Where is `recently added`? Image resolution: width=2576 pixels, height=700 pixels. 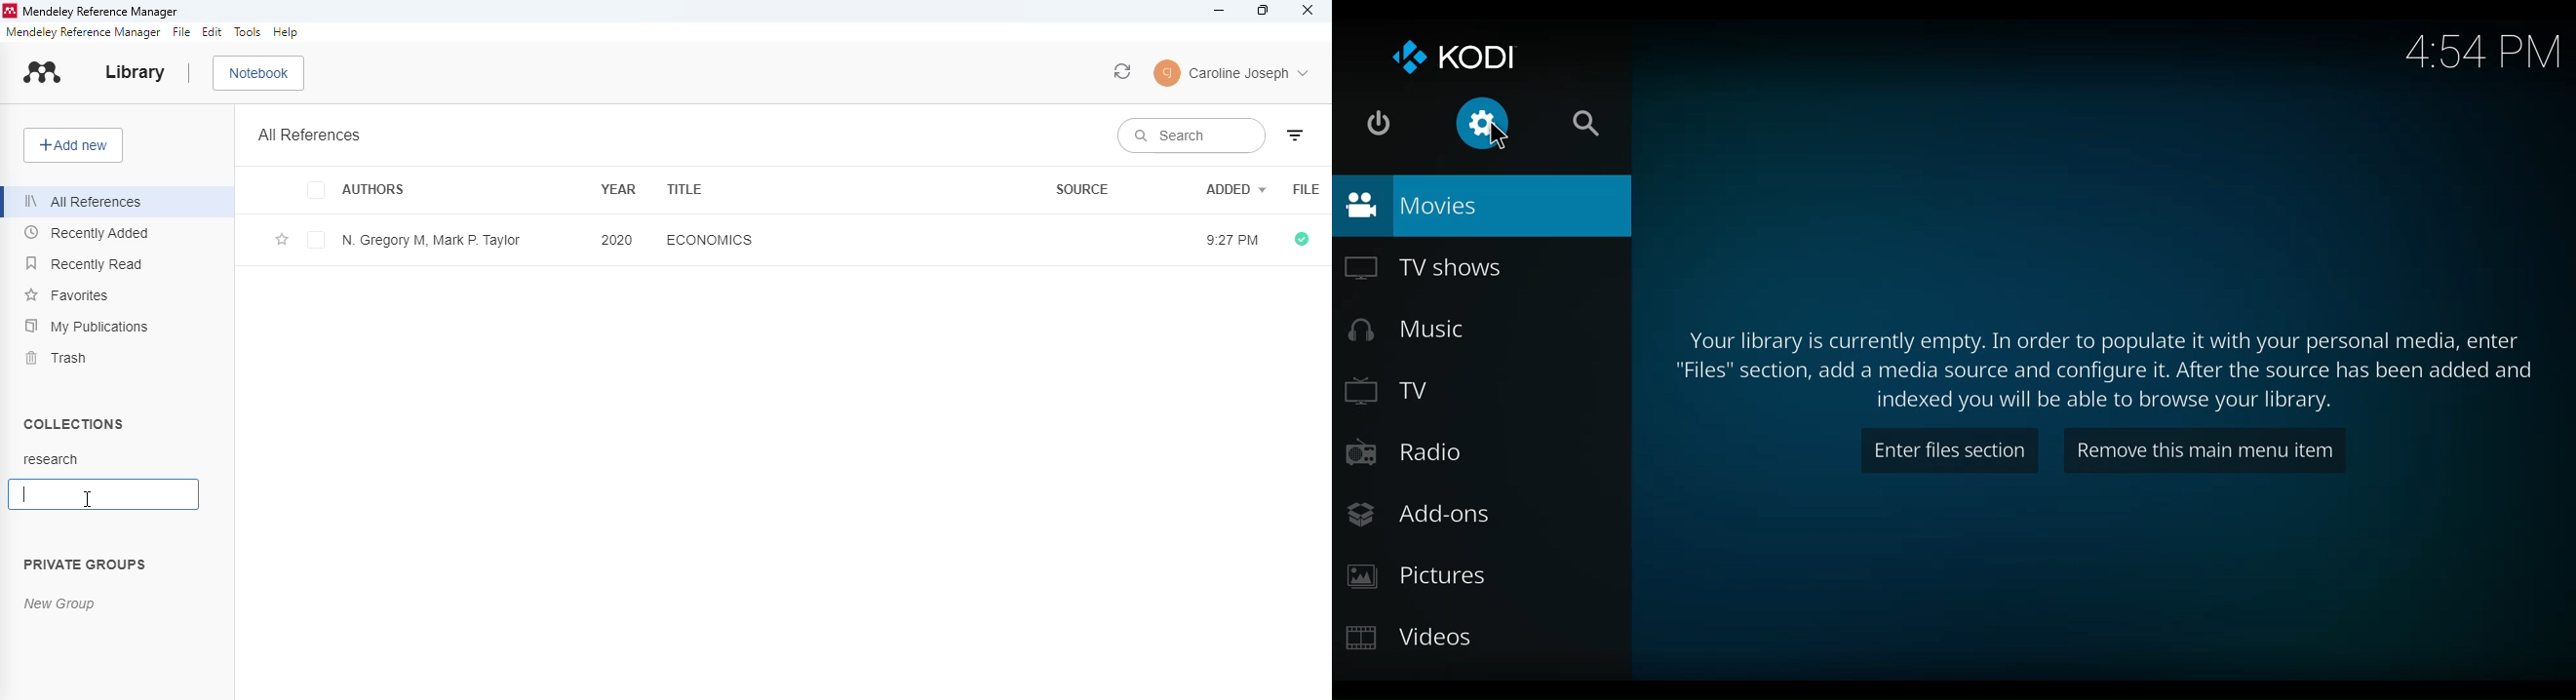 recently added is located at coordinates (87, 234).